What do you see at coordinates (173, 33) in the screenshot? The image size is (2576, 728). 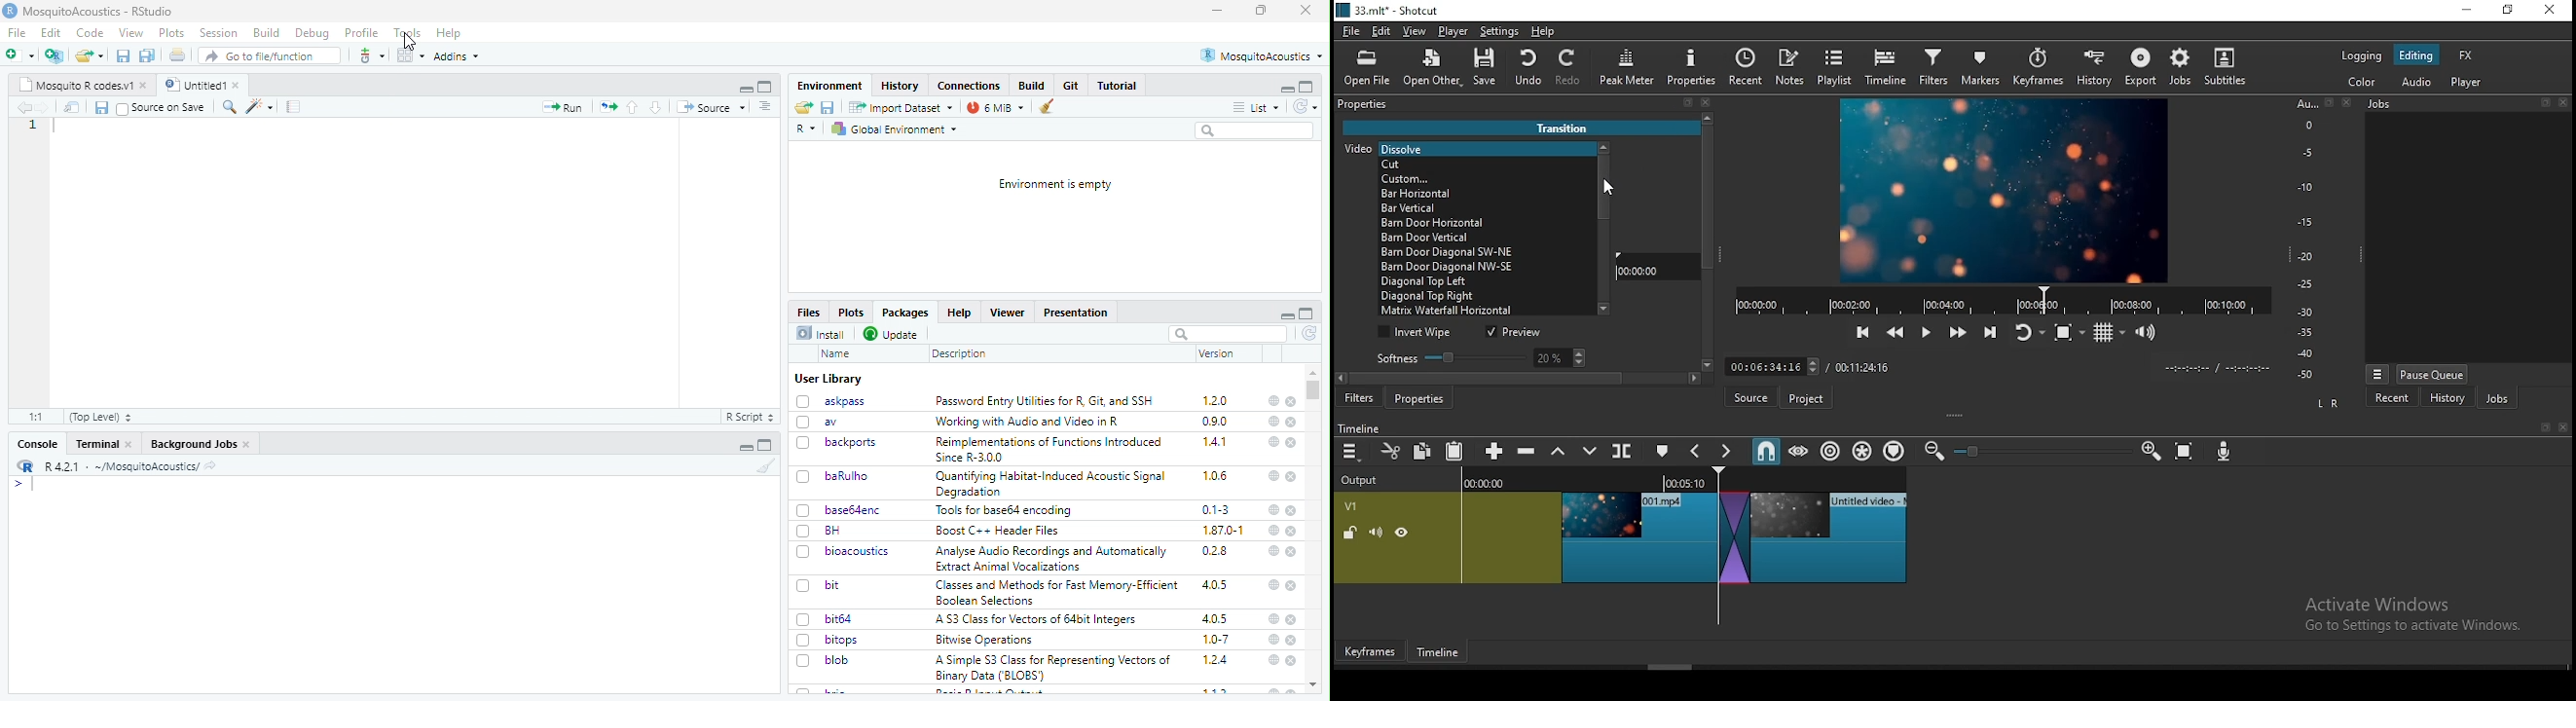 I see `Plots` at bounding box center [173, 33].